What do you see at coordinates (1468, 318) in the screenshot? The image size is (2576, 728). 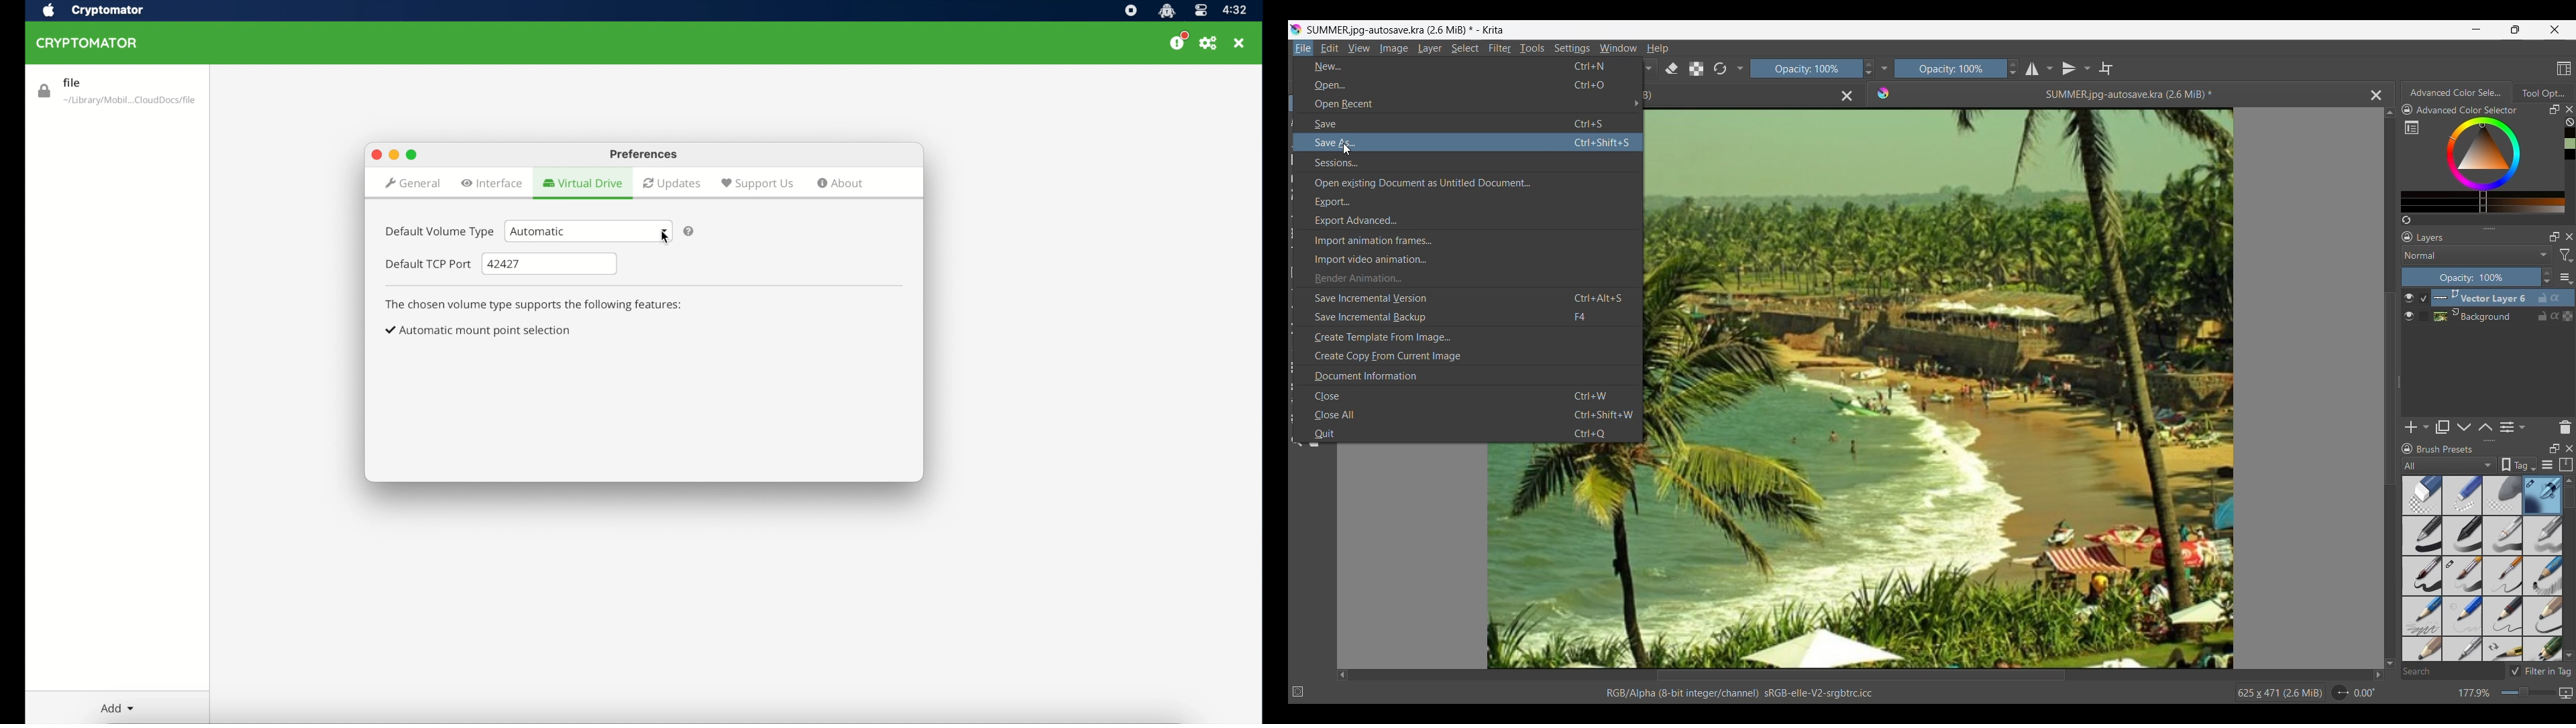 I see `Save incremental backup` at bounding box center [1468, 318].